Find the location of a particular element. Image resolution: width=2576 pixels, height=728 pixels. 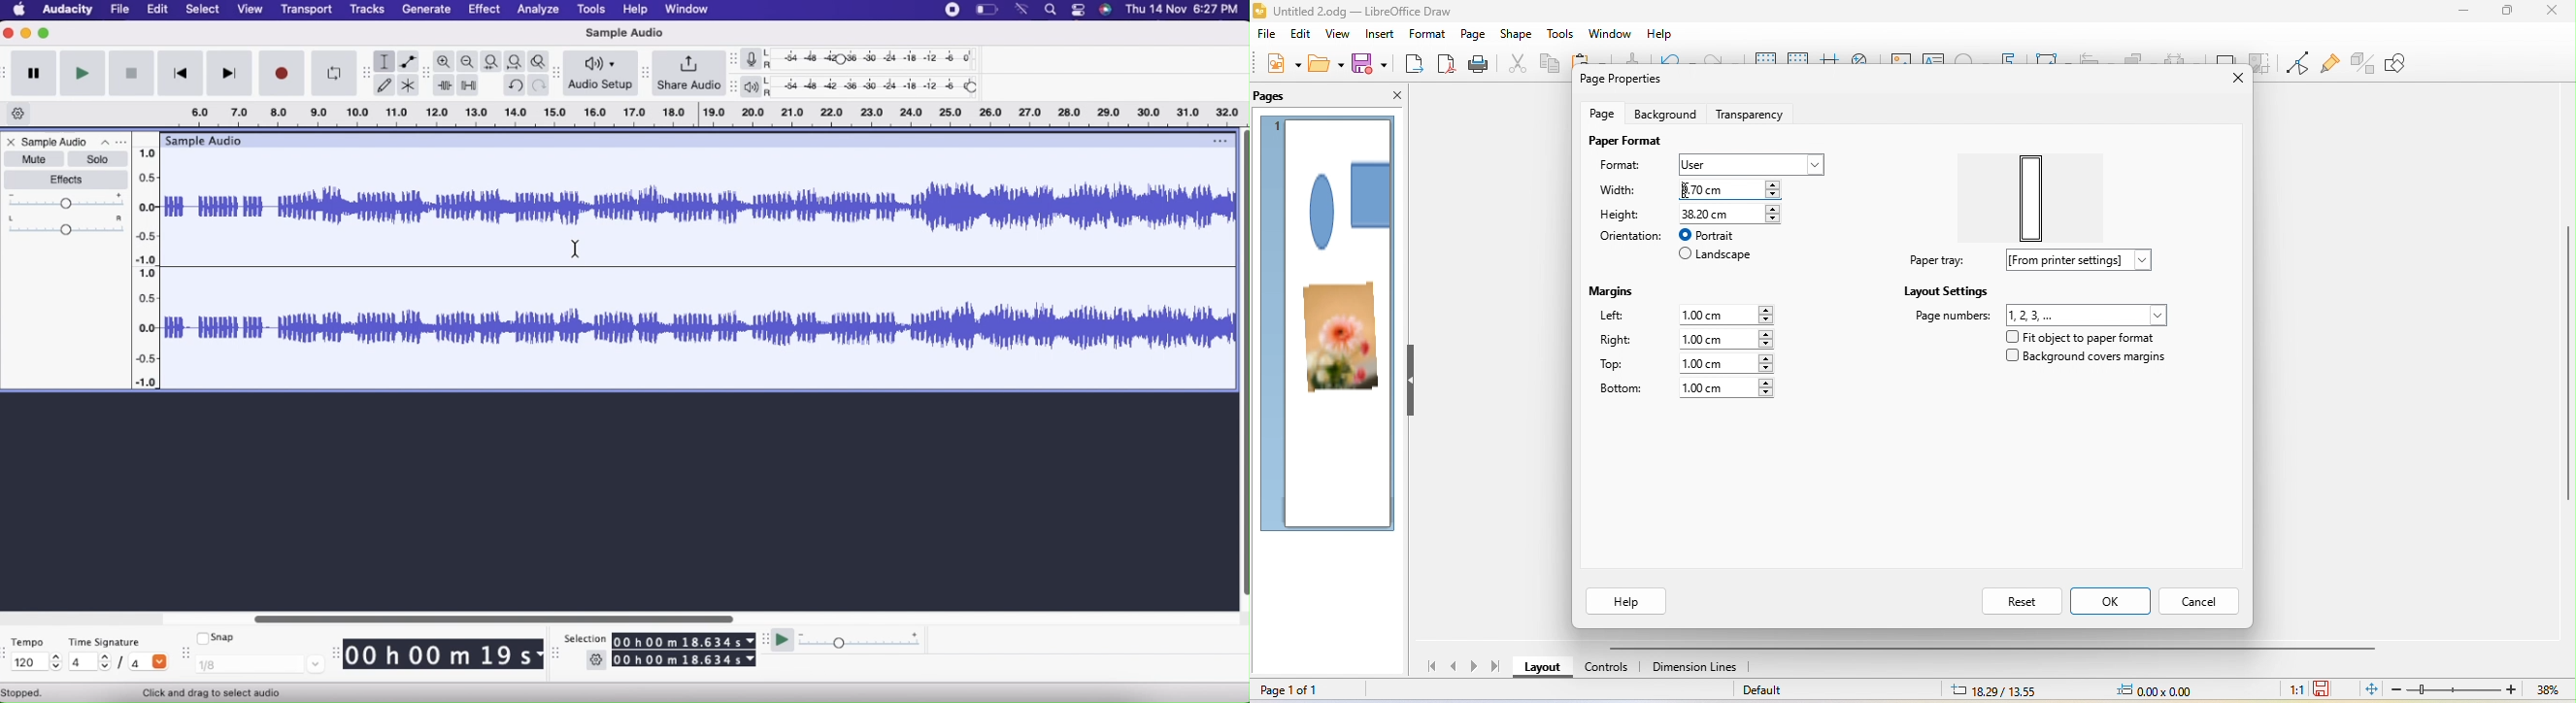

top is located at coordinates (1625, 366).